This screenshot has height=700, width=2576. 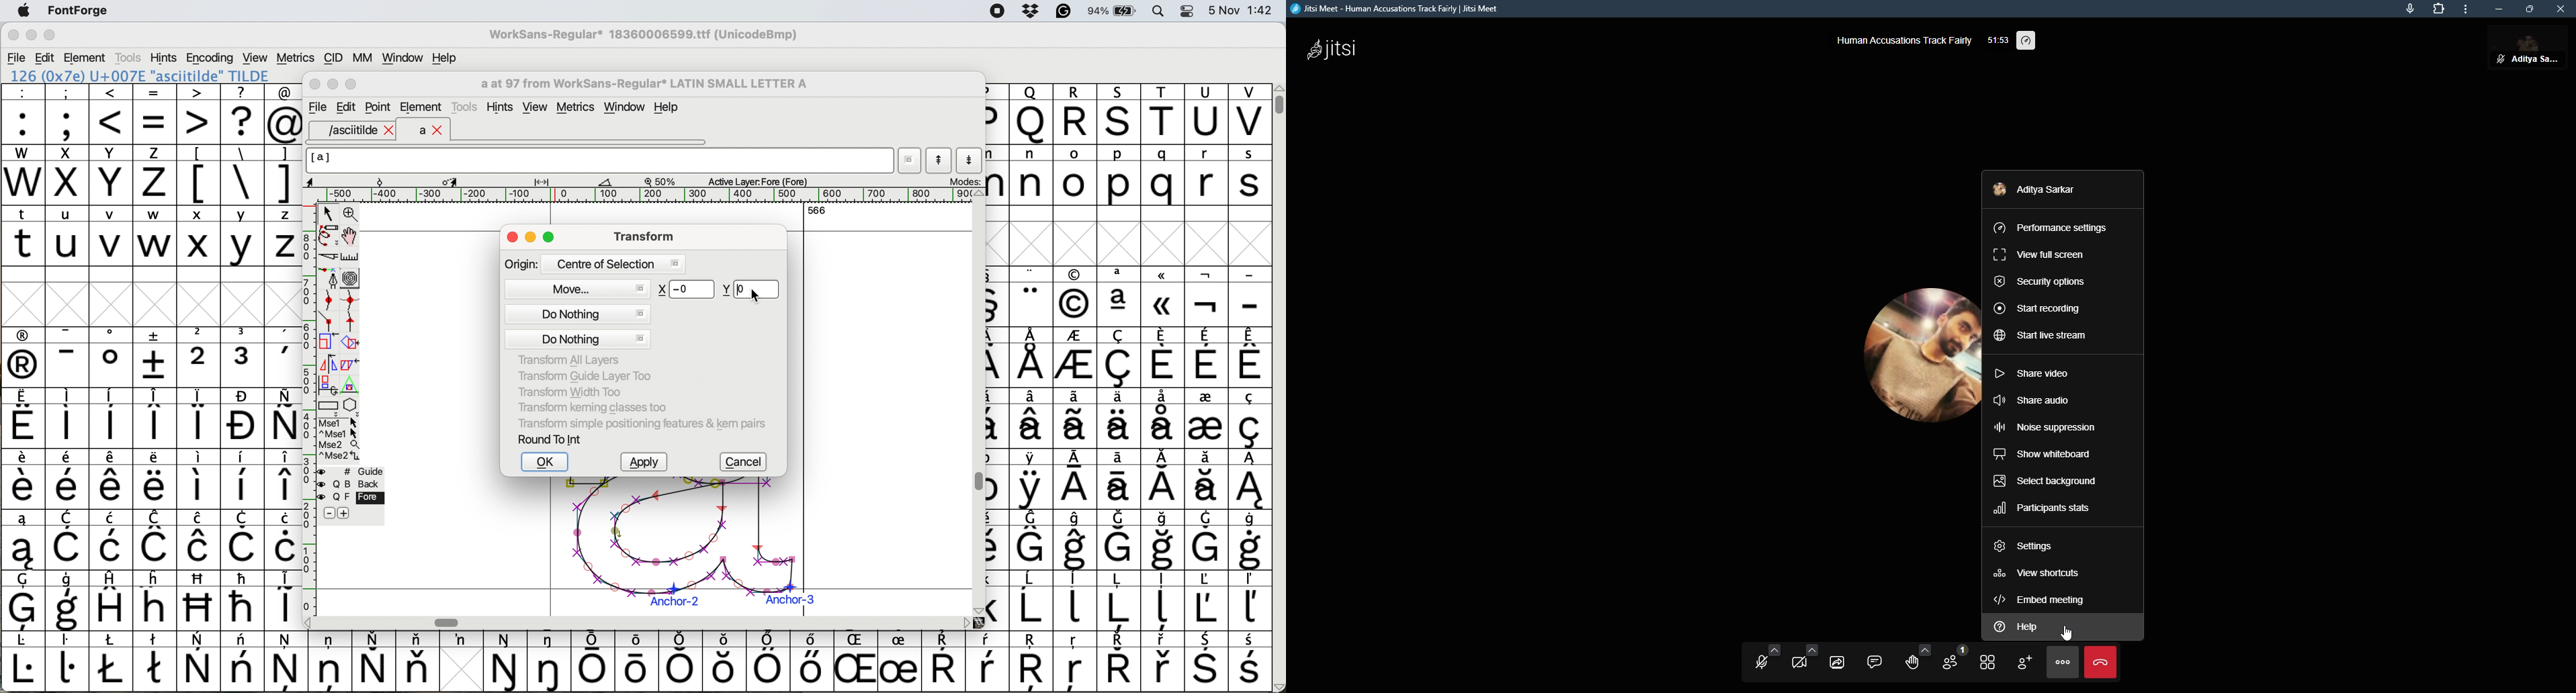 I want to click on symbol, so click(x=594, y=662).